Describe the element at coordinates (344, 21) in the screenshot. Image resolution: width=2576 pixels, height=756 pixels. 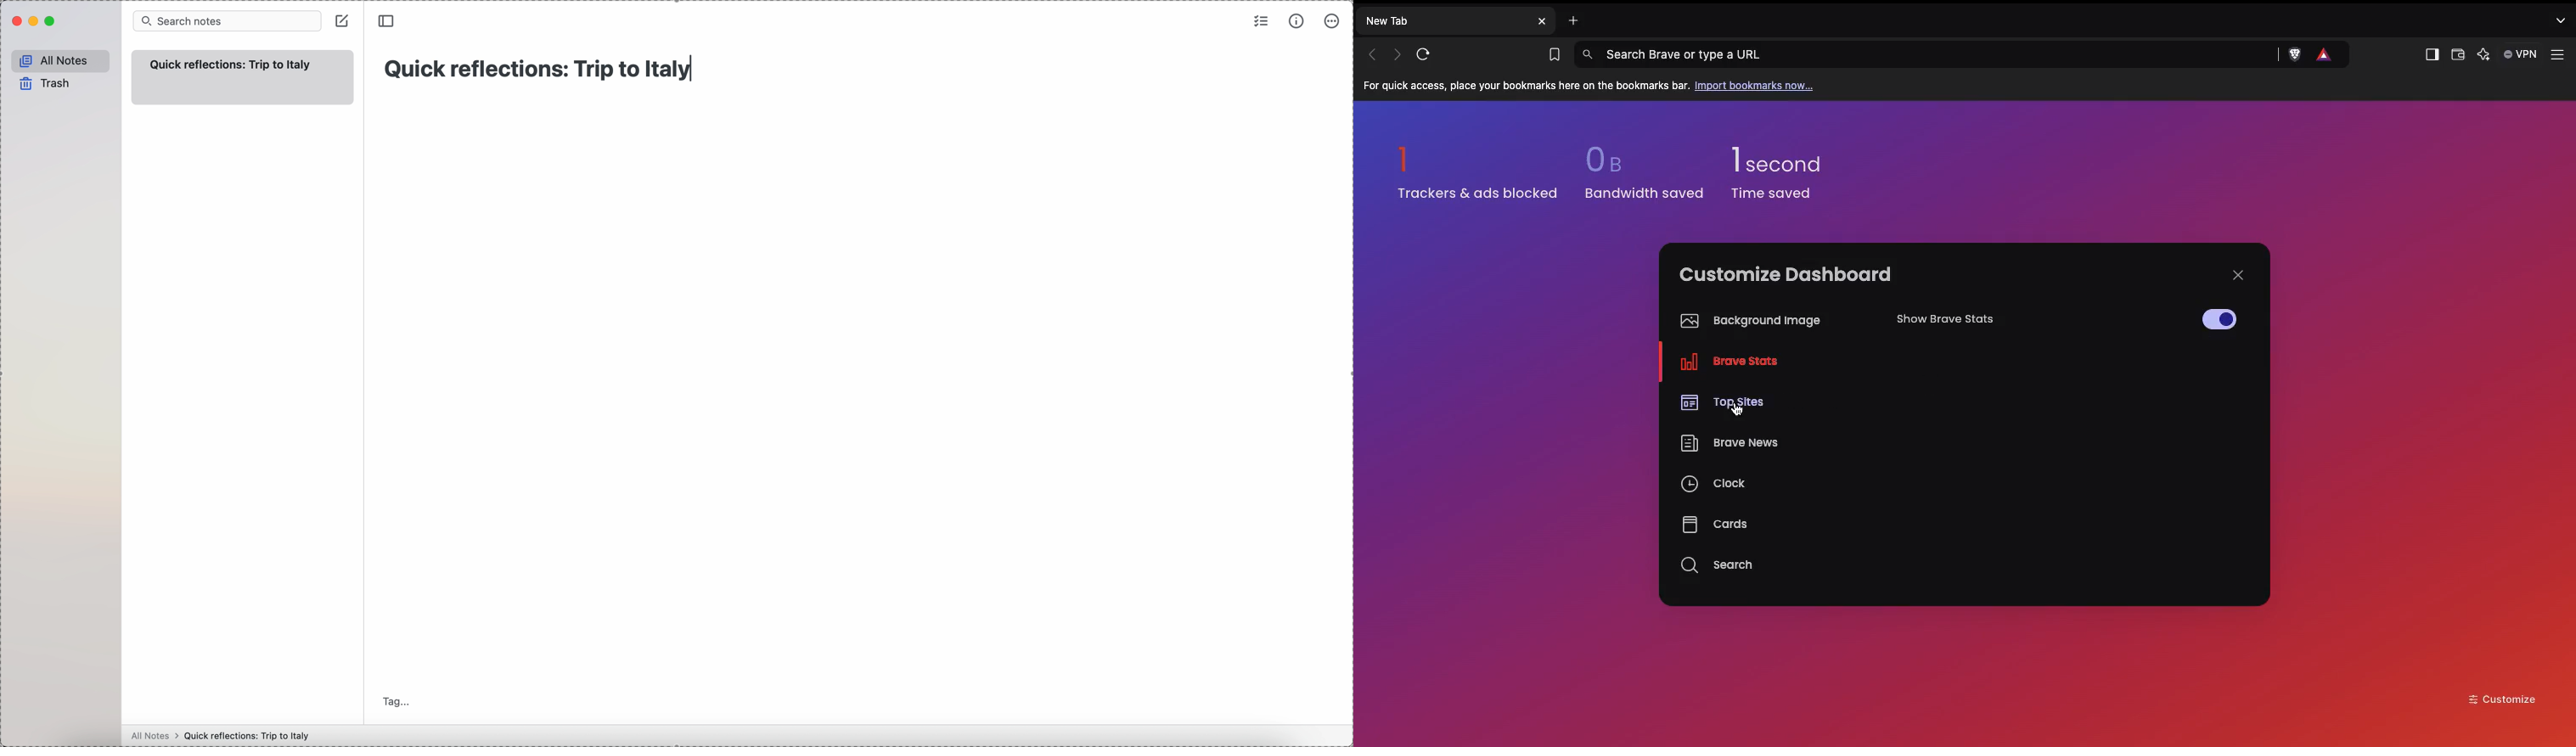
I see `click on create note` at that location.